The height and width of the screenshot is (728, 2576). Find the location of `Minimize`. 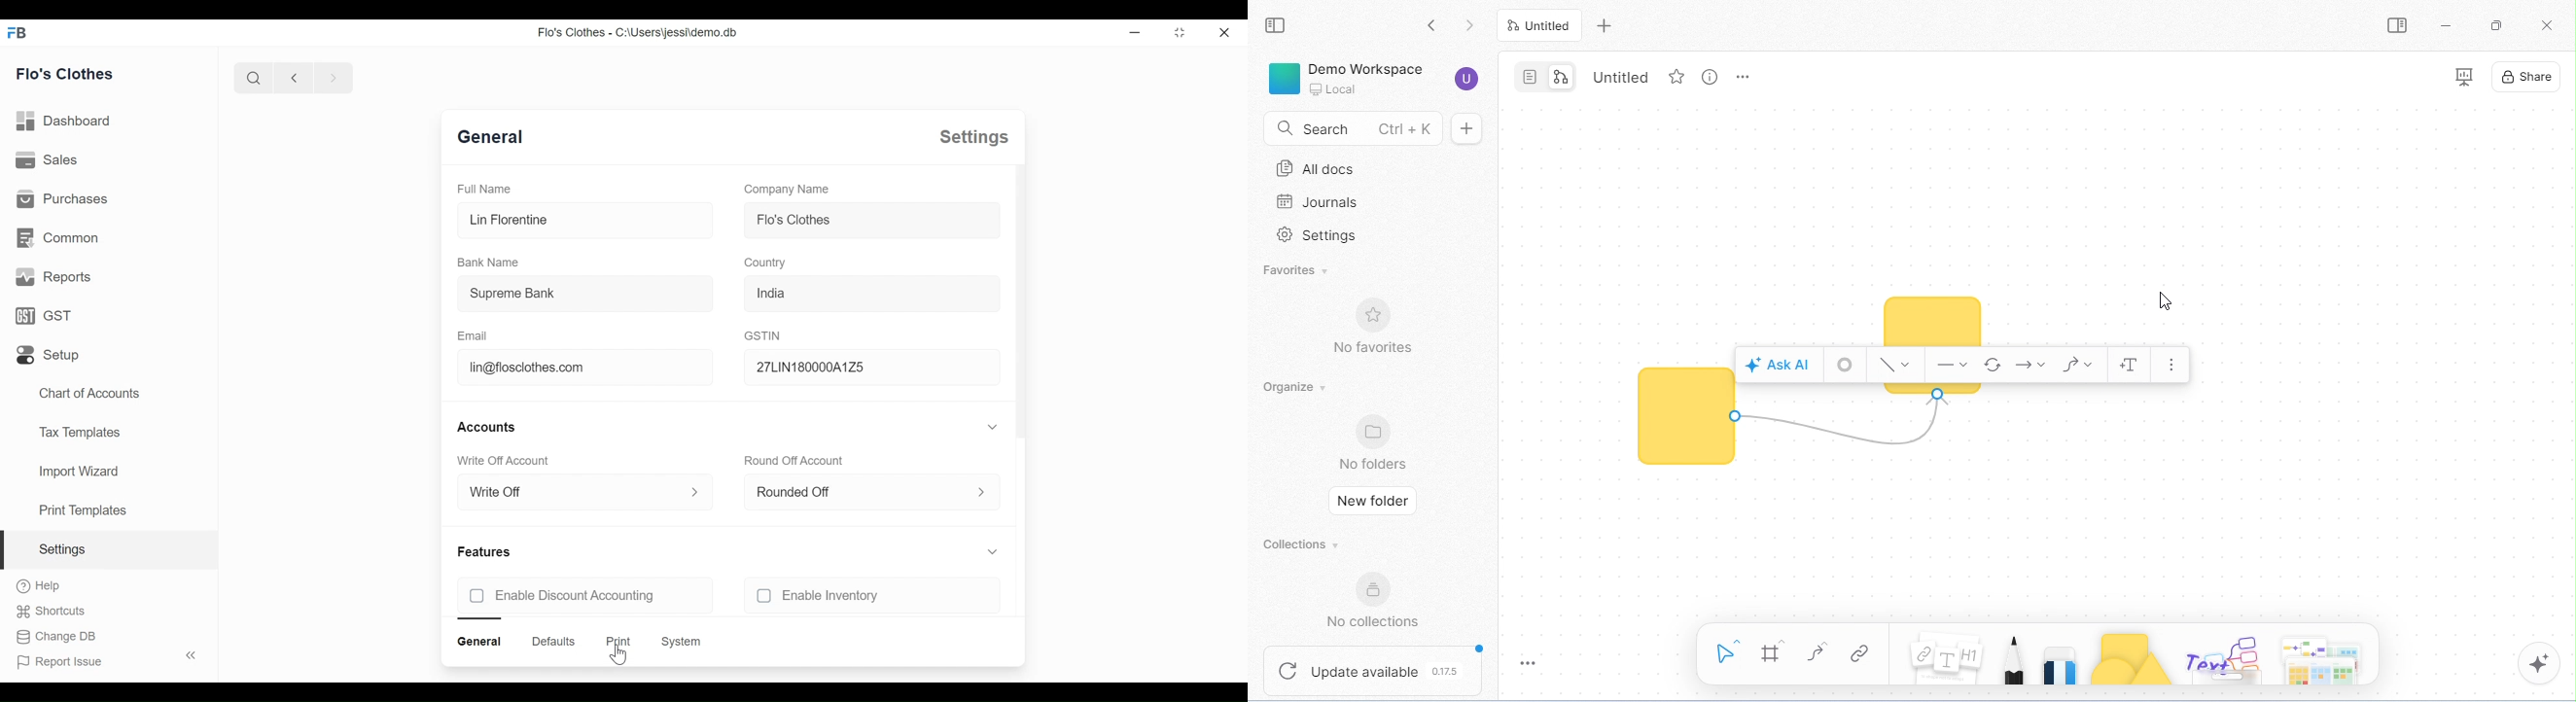

Minimize is located at coordinates (1133, 32).